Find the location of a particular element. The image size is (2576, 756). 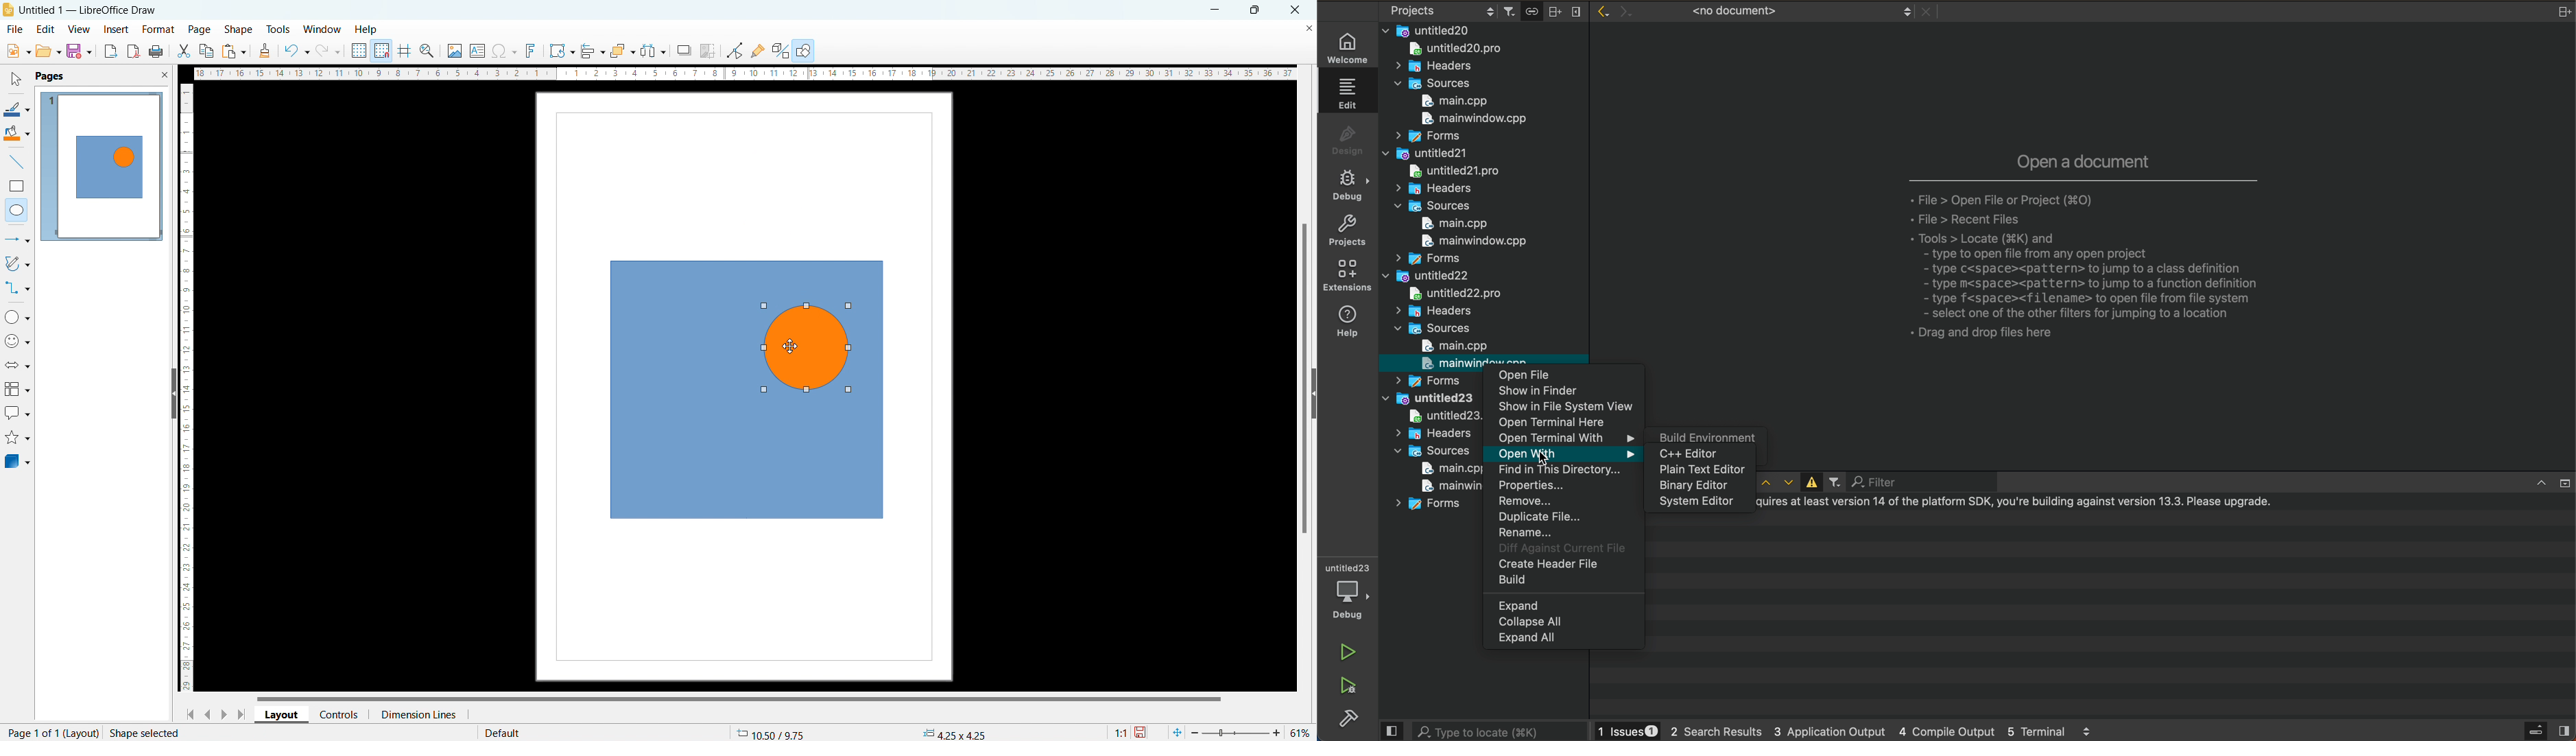

fill color is located at coordinates (17, 134).